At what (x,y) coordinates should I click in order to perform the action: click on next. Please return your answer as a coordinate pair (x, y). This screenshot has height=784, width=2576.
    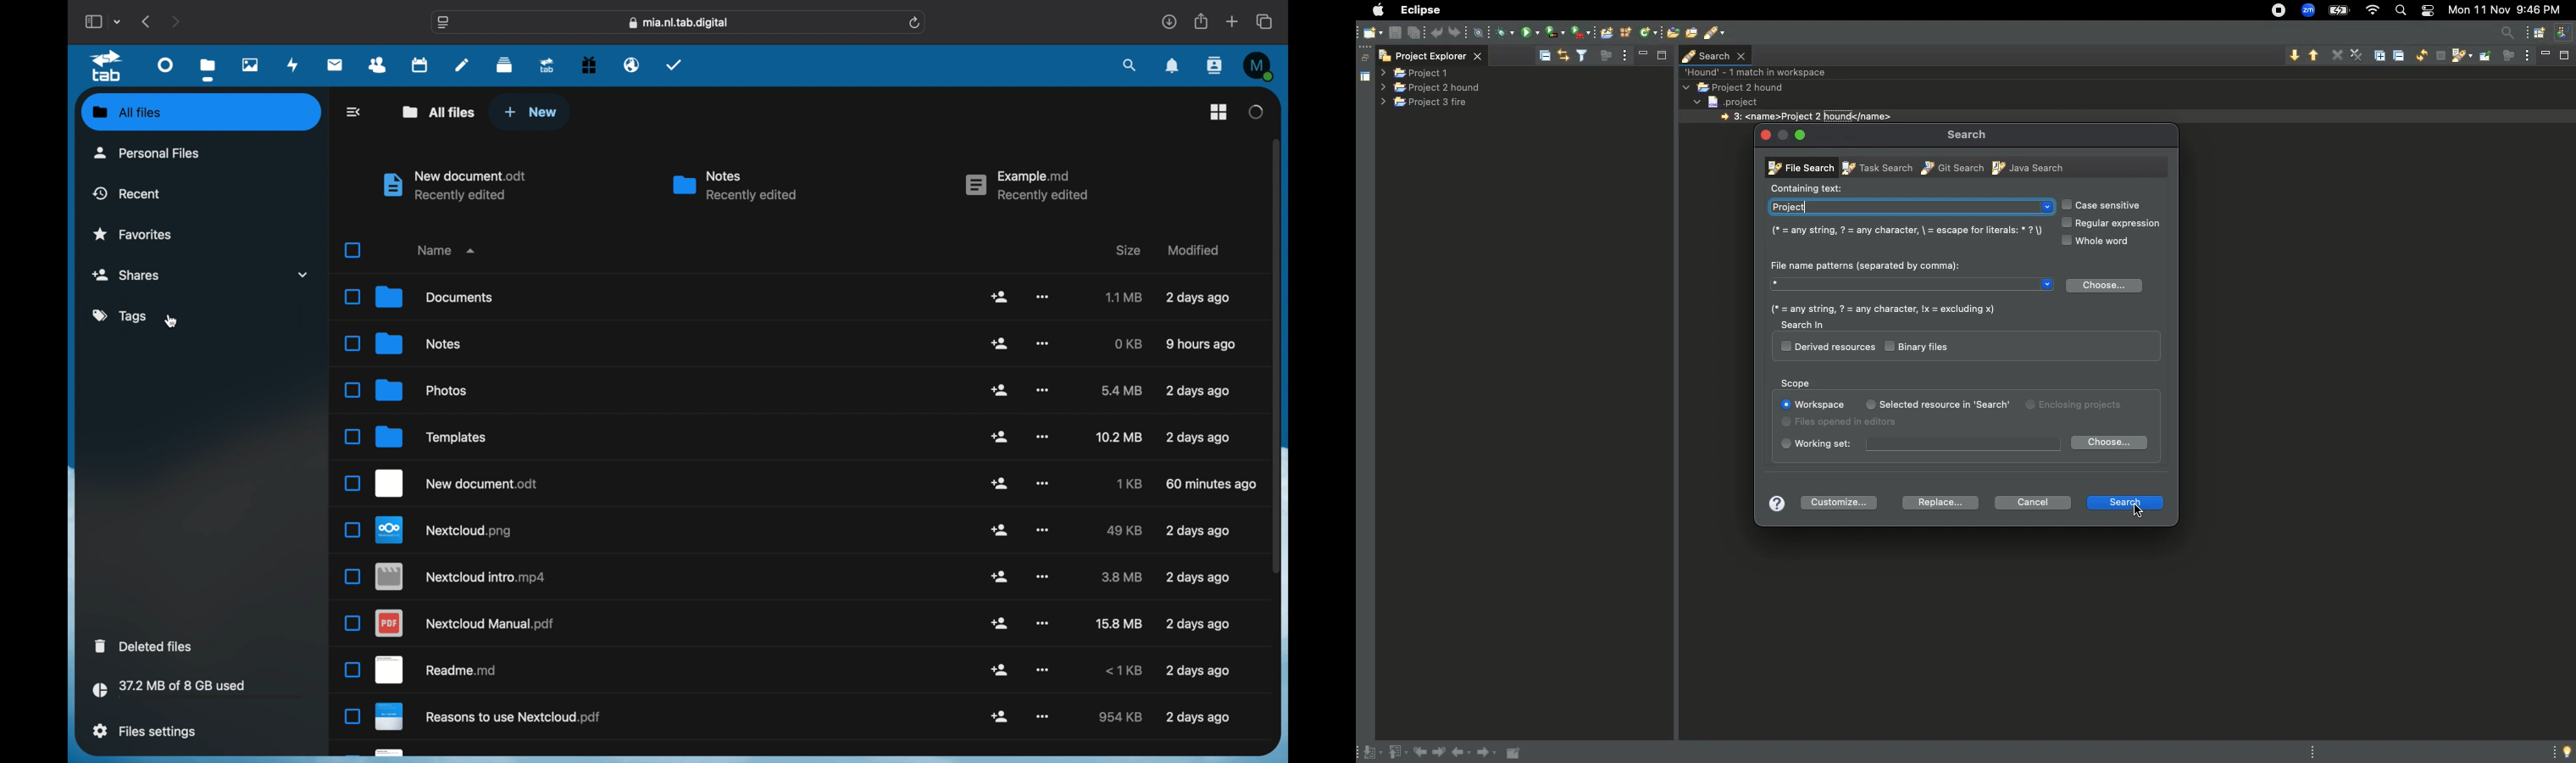
    Looking at the image, I should click on (177, 21).